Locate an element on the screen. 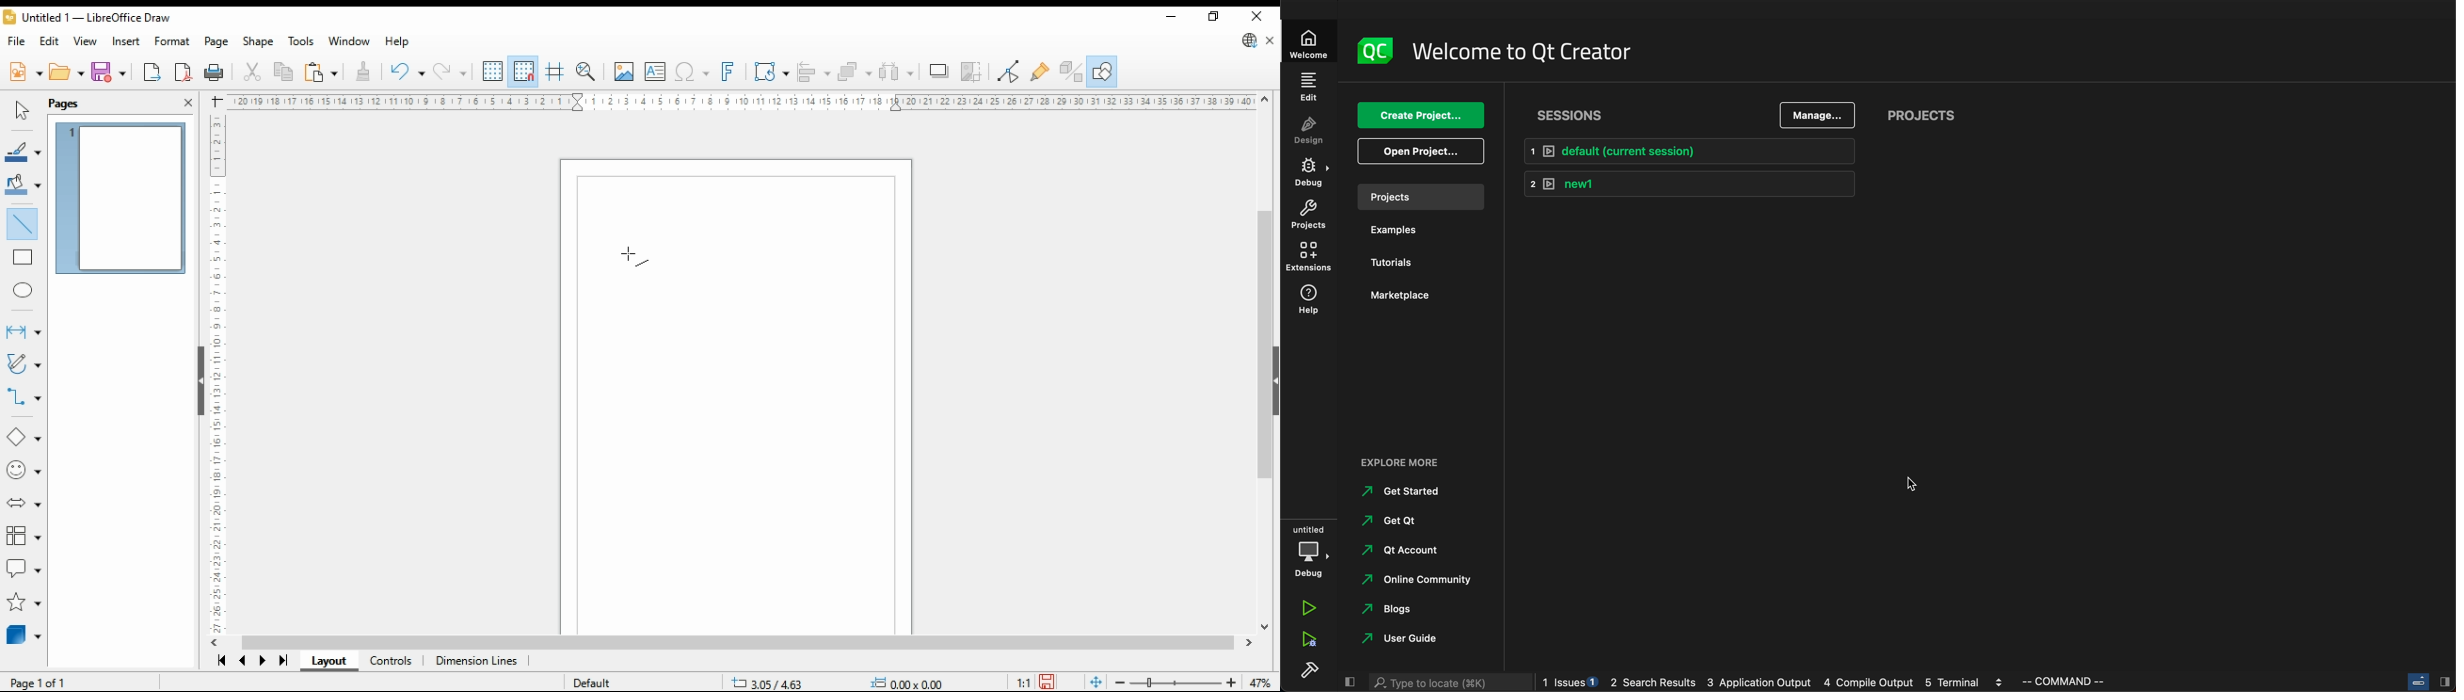 The height and width of the screenshot is (700, 2464). libreoffice update is located at coordinates (1248, 41).